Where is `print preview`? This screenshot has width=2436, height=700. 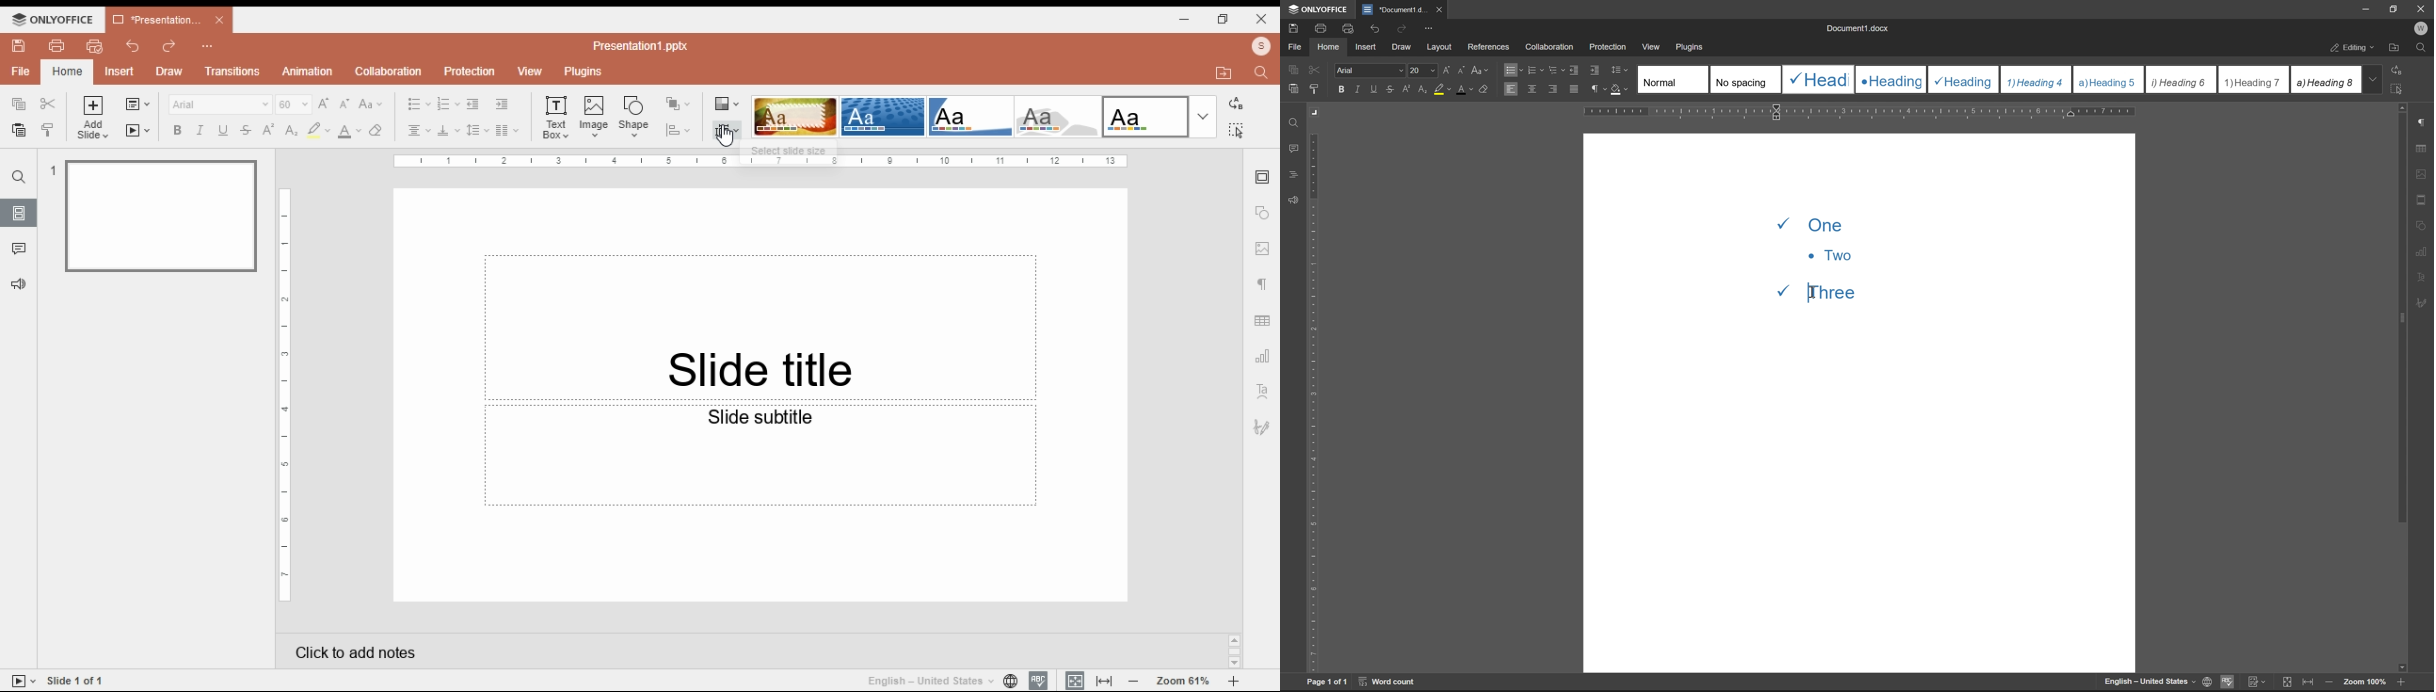
print preview is located at coordinates (1349, 29).